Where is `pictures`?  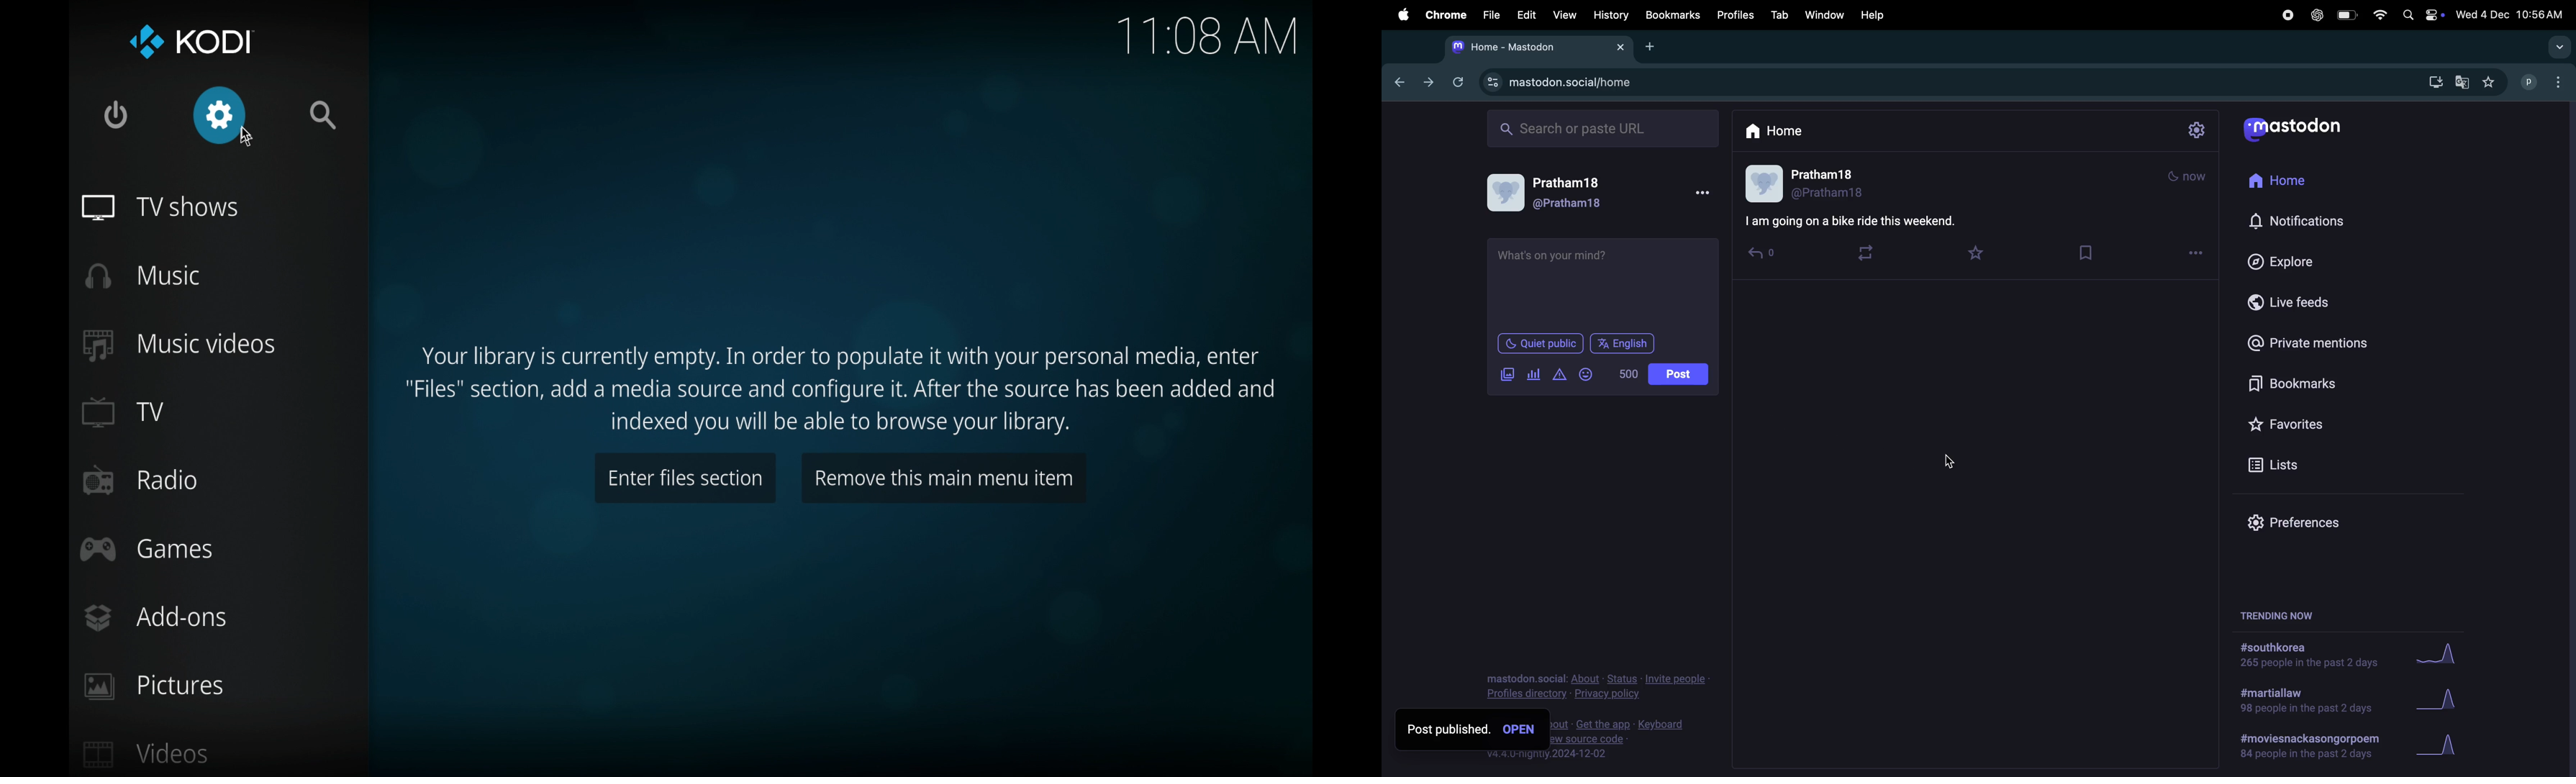 pictures is located at coordinates (156, 686).